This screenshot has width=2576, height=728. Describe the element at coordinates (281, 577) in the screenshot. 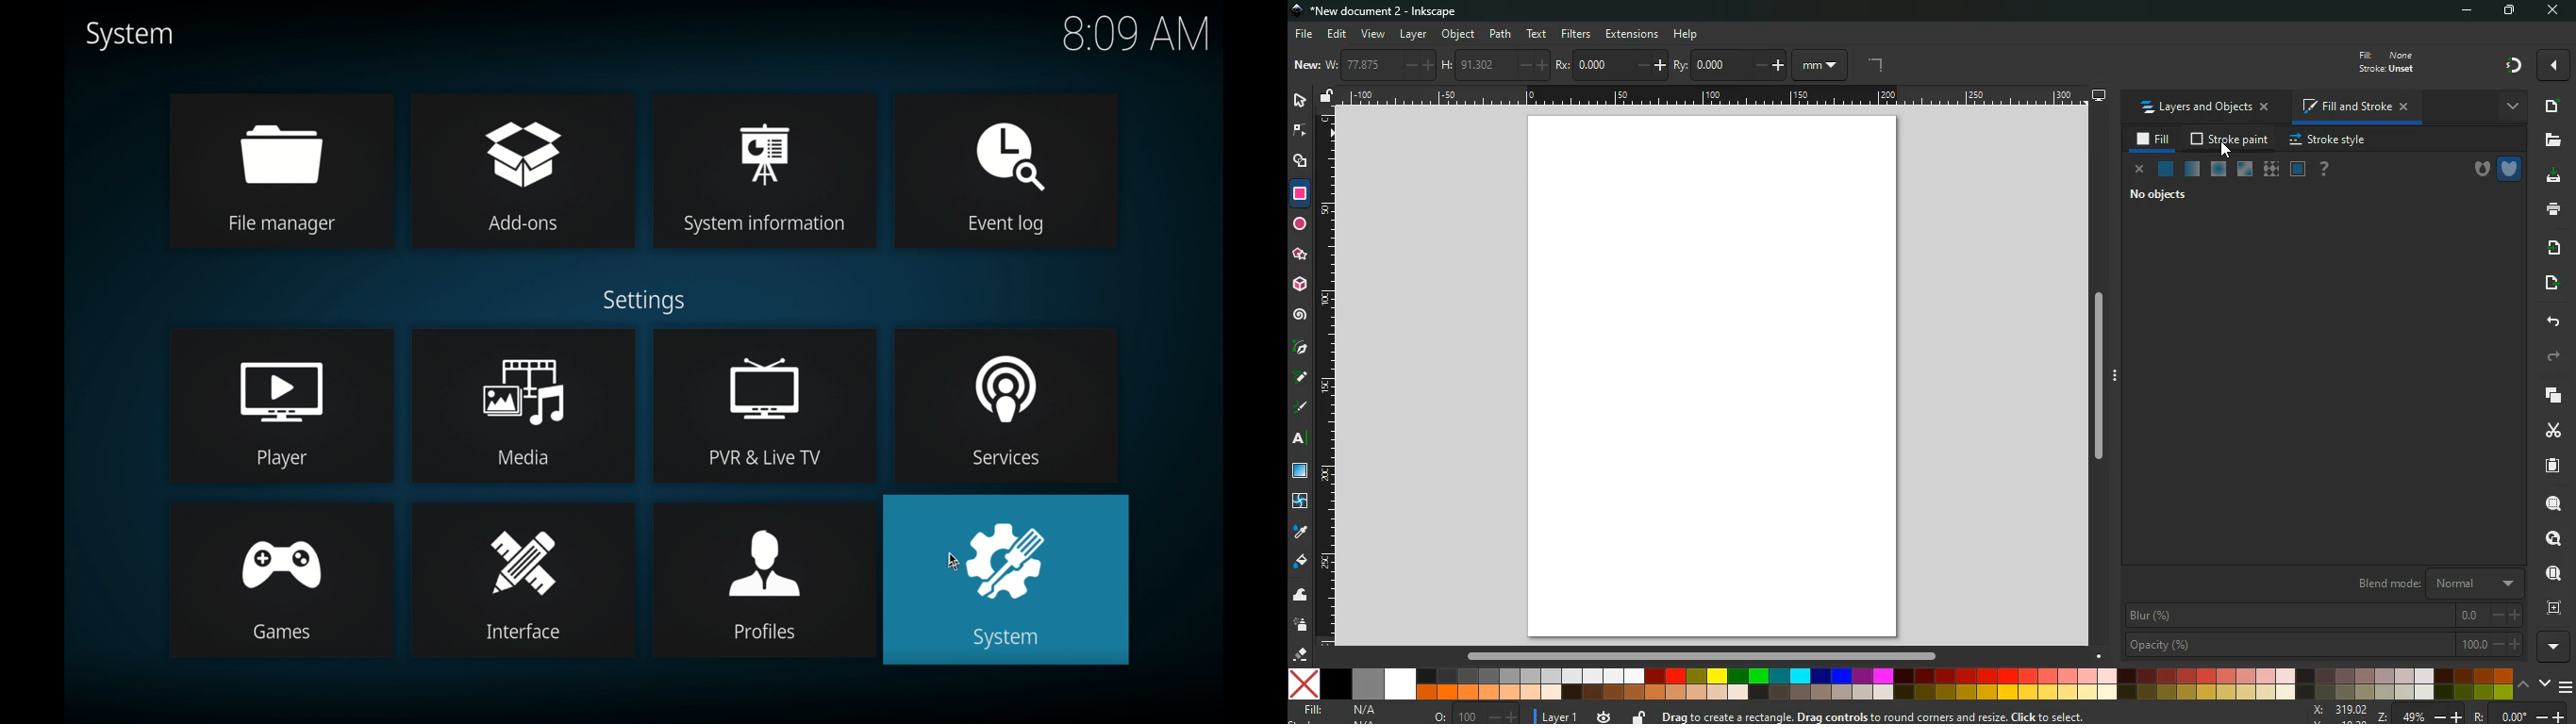

I see `games` at that location.